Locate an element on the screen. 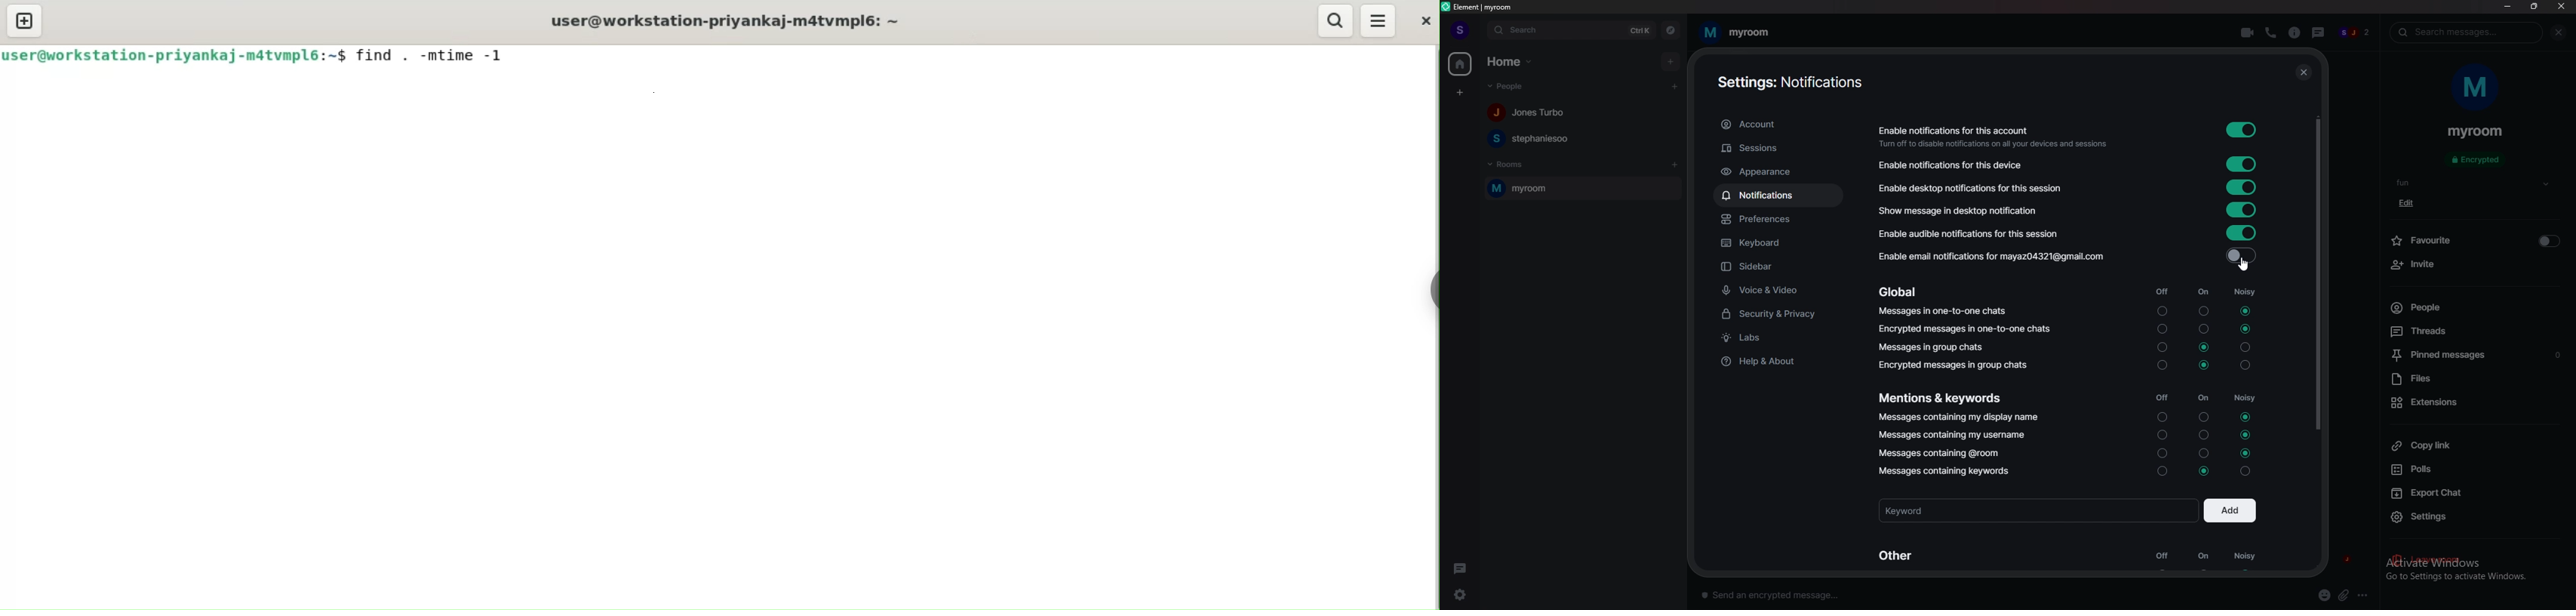 This screenshot has width=2576, height=616. security and privacy is located at coordinates (1778, 315).